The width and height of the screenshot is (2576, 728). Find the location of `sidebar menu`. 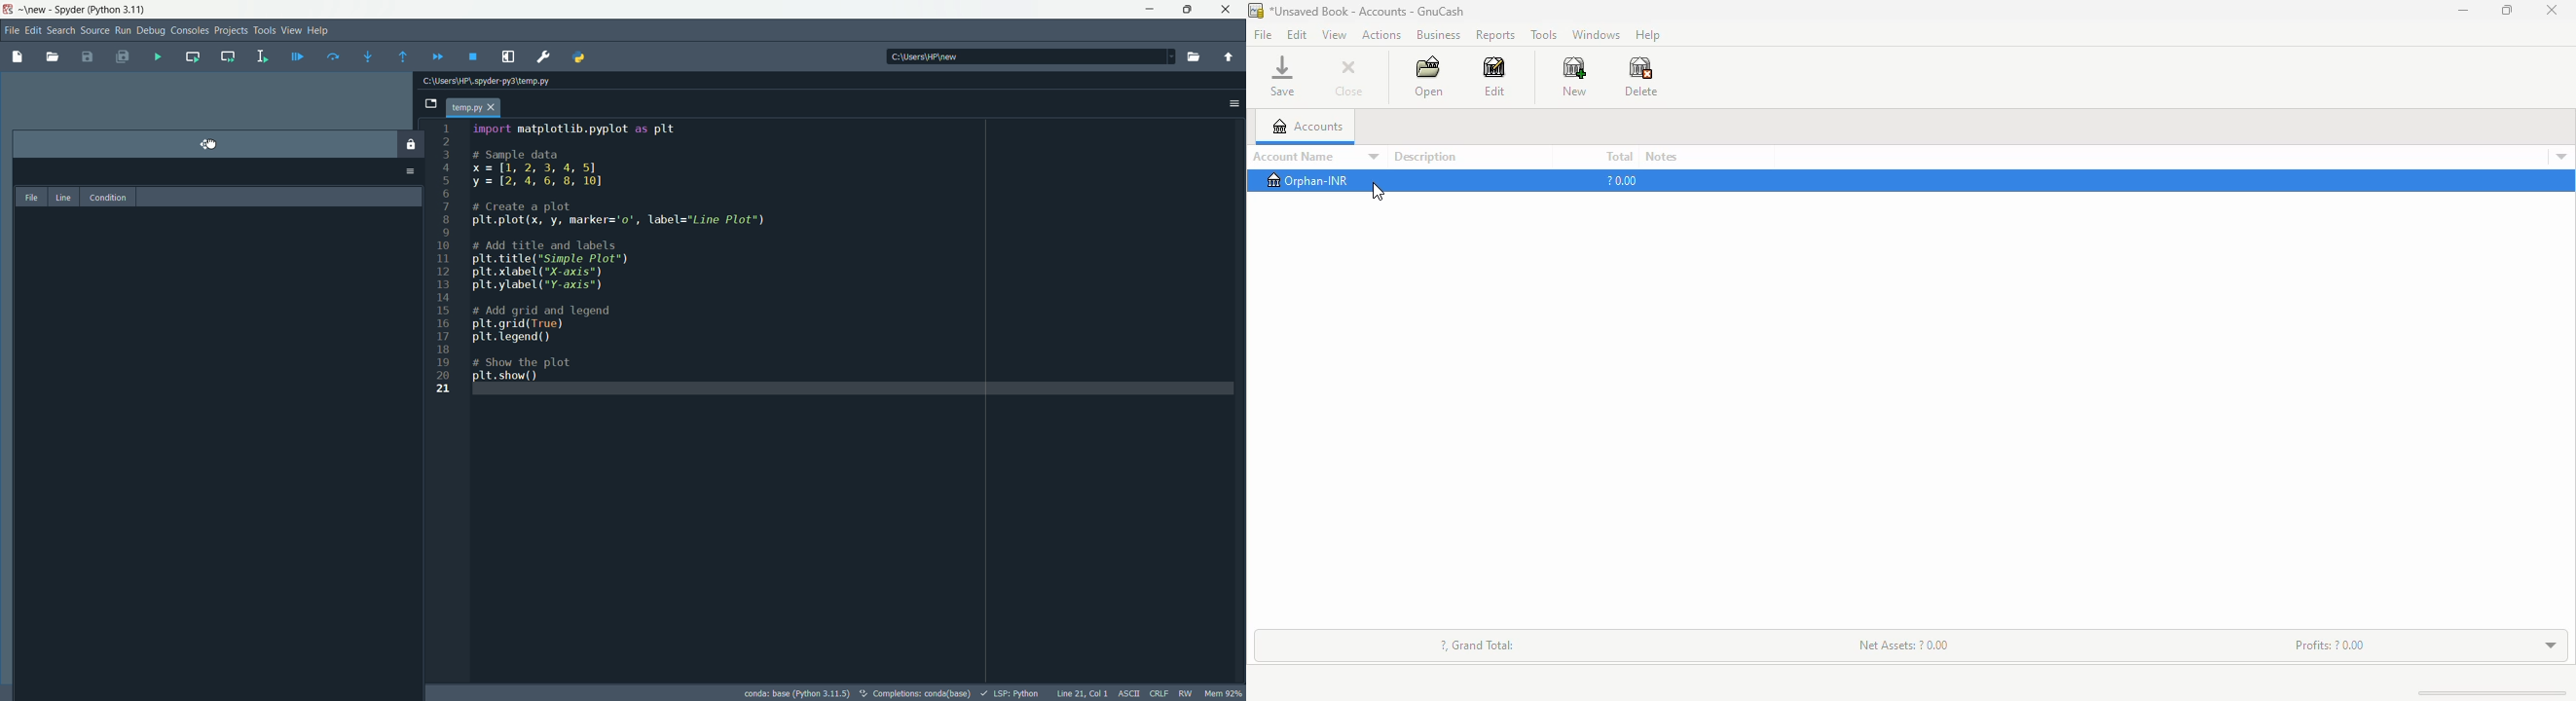

sidebar menu is located at coordinates (1233, 105).